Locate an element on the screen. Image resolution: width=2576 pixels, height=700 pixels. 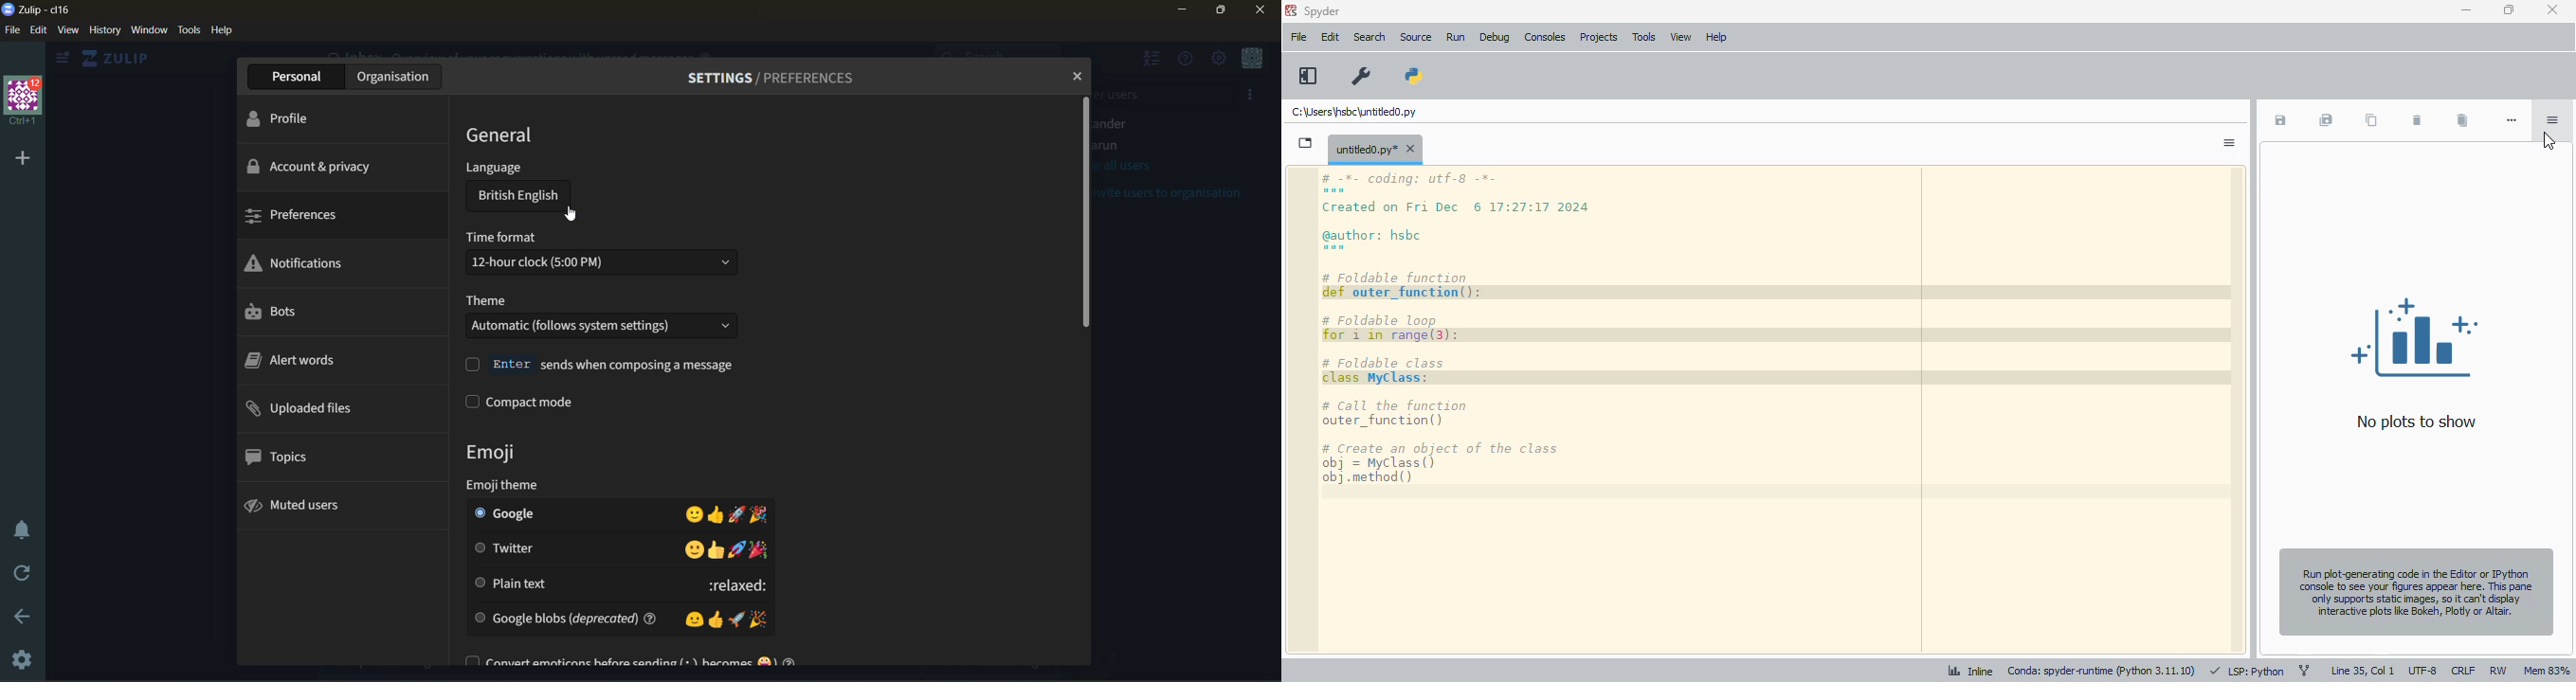
window is located at coordinates (151, 32).